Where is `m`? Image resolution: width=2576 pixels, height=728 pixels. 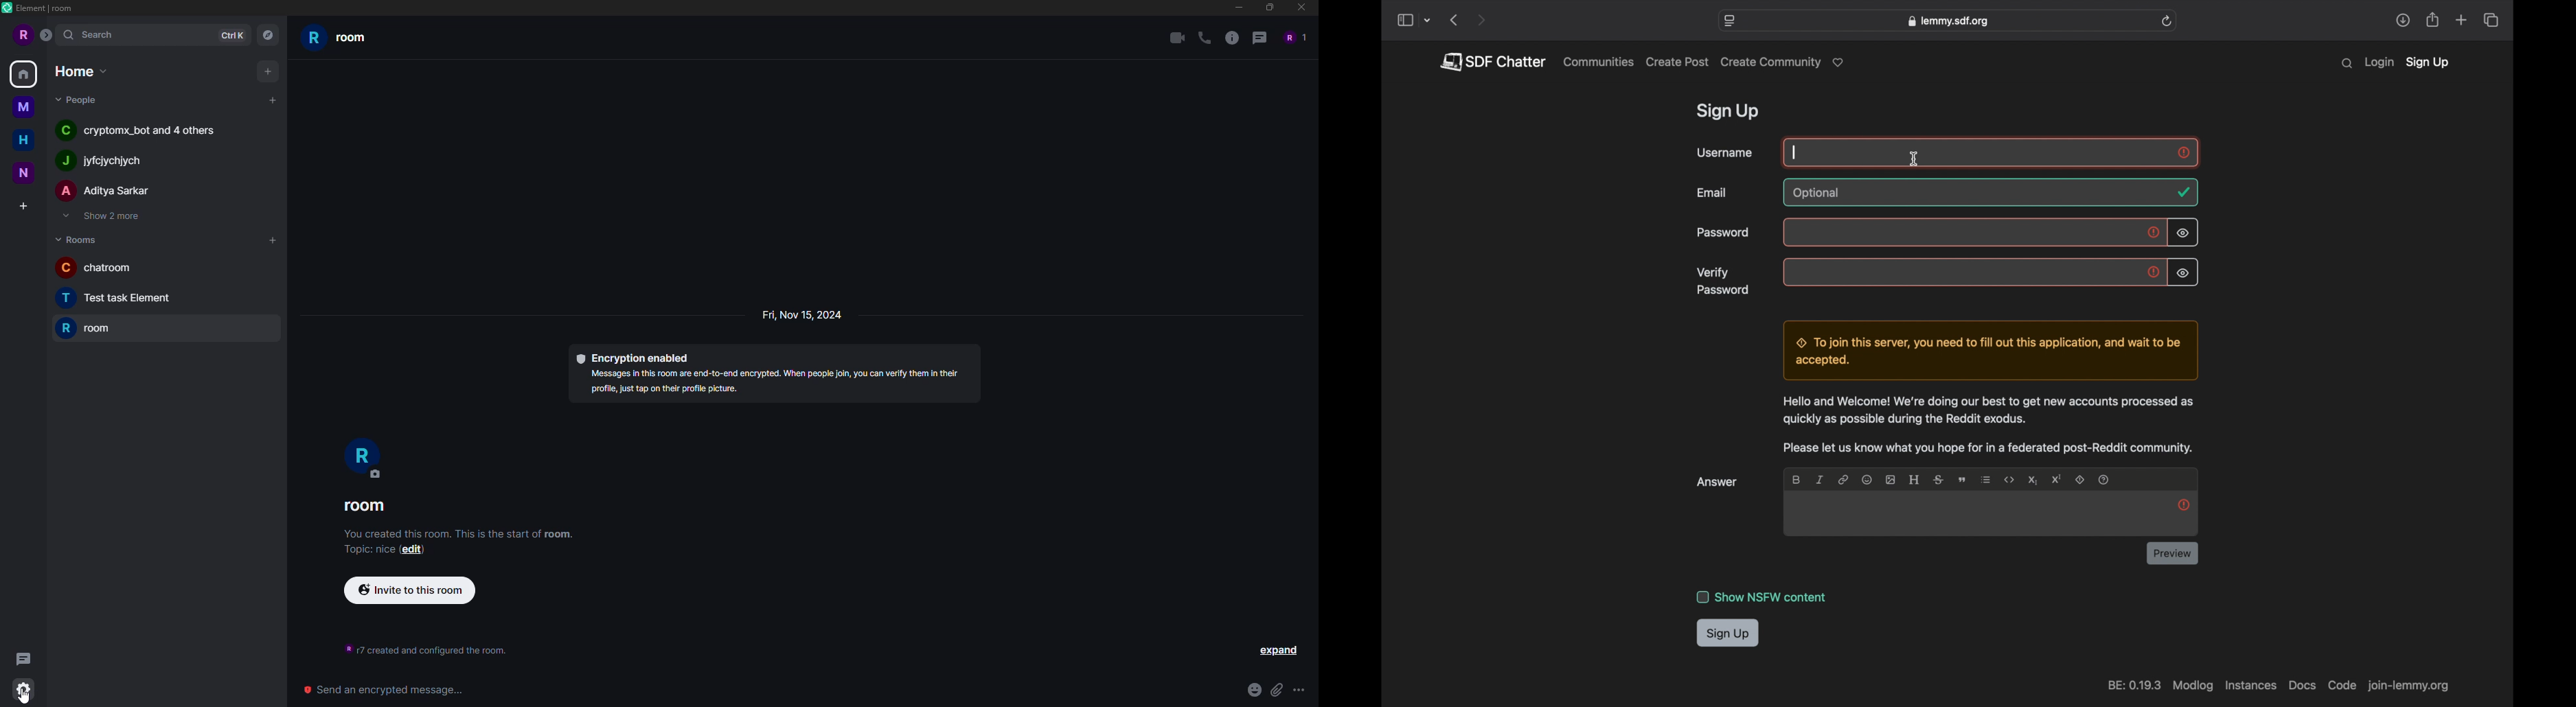 m is located at coordinates (21, 106).